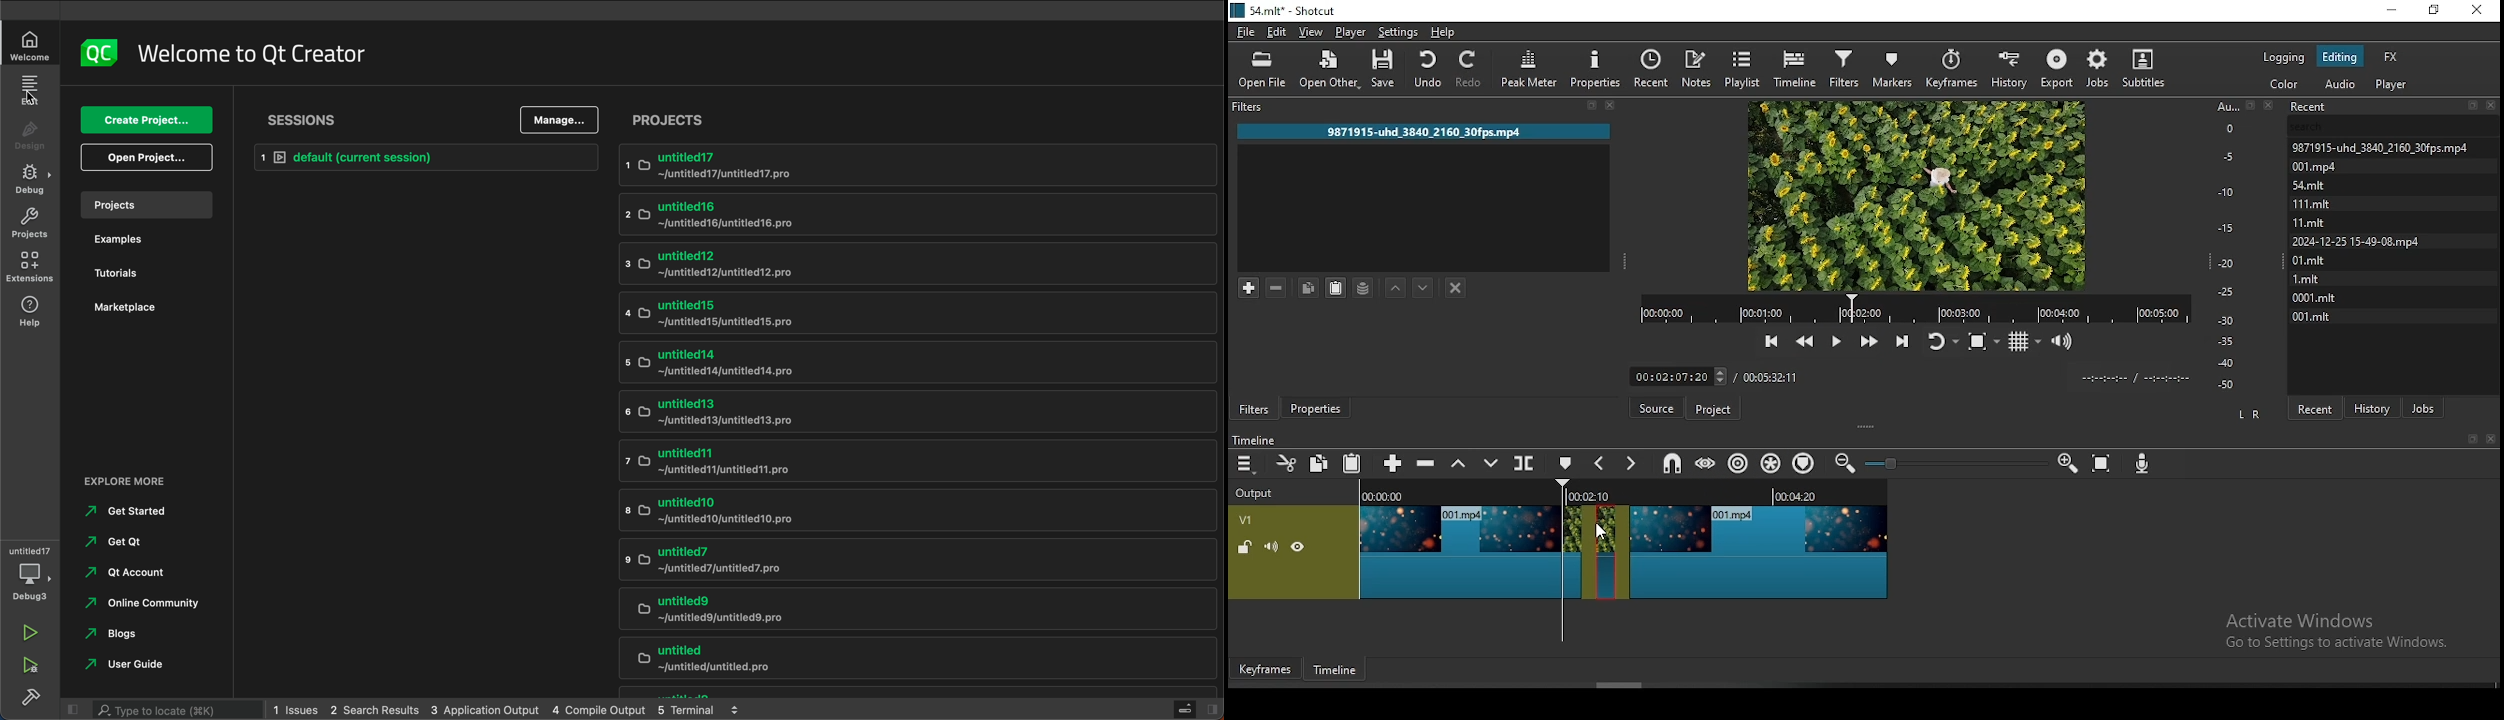 The image size is (2520, 728). I want to click on open file, so click(1263, 70).